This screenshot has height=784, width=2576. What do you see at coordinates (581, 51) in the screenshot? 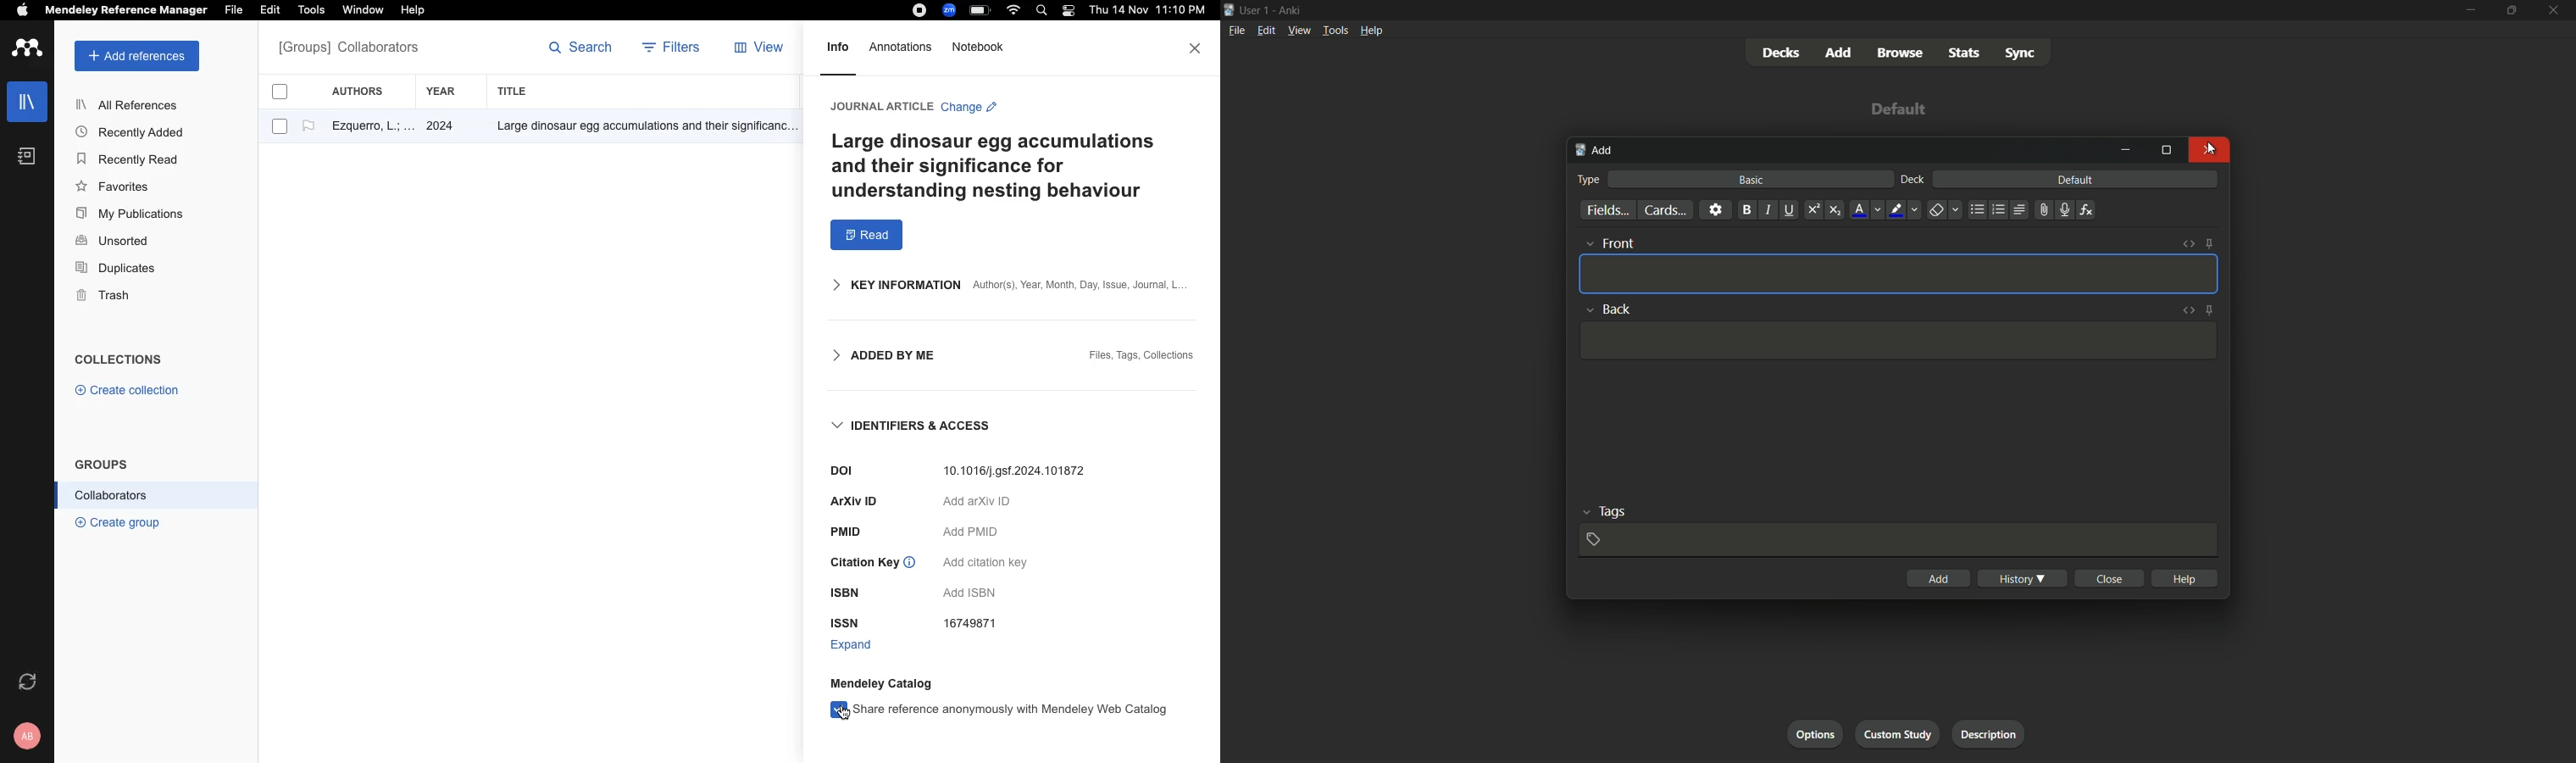
I see `search` at bounding box center [581, 51].